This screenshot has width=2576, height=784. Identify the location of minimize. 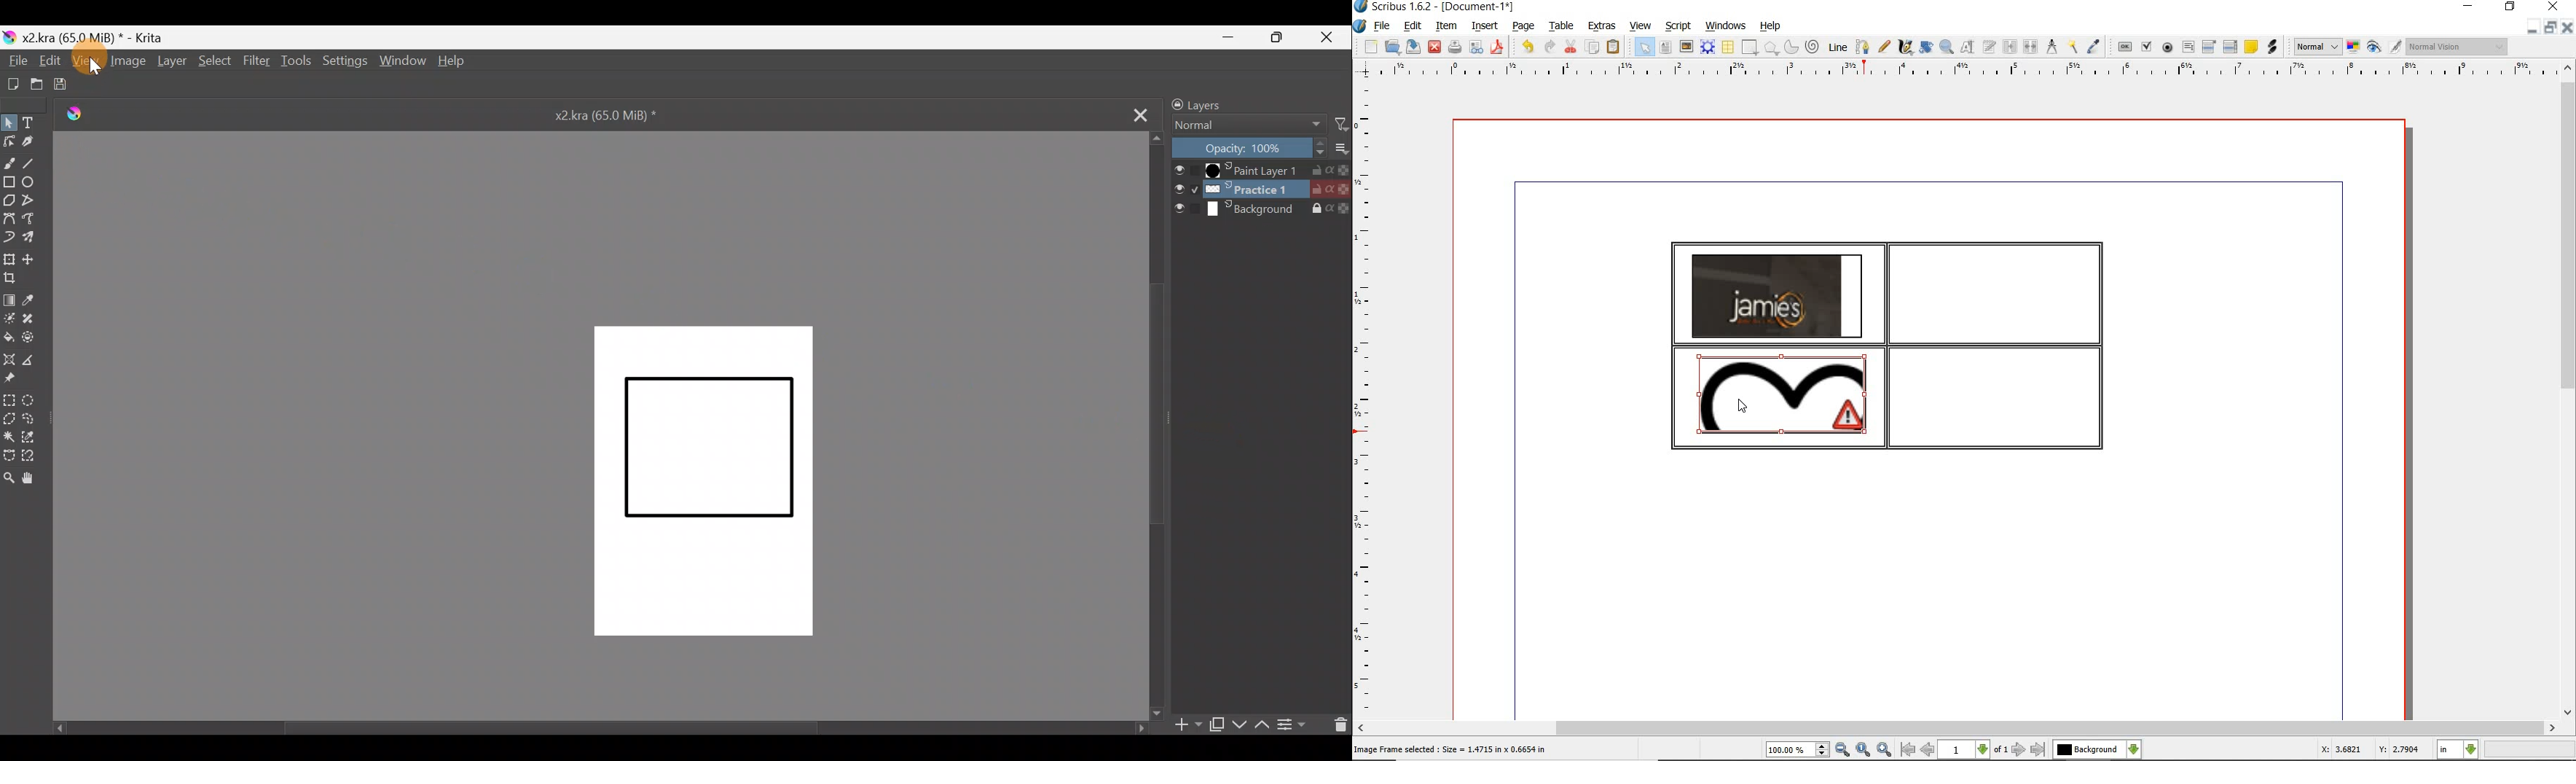
(2531, 28).